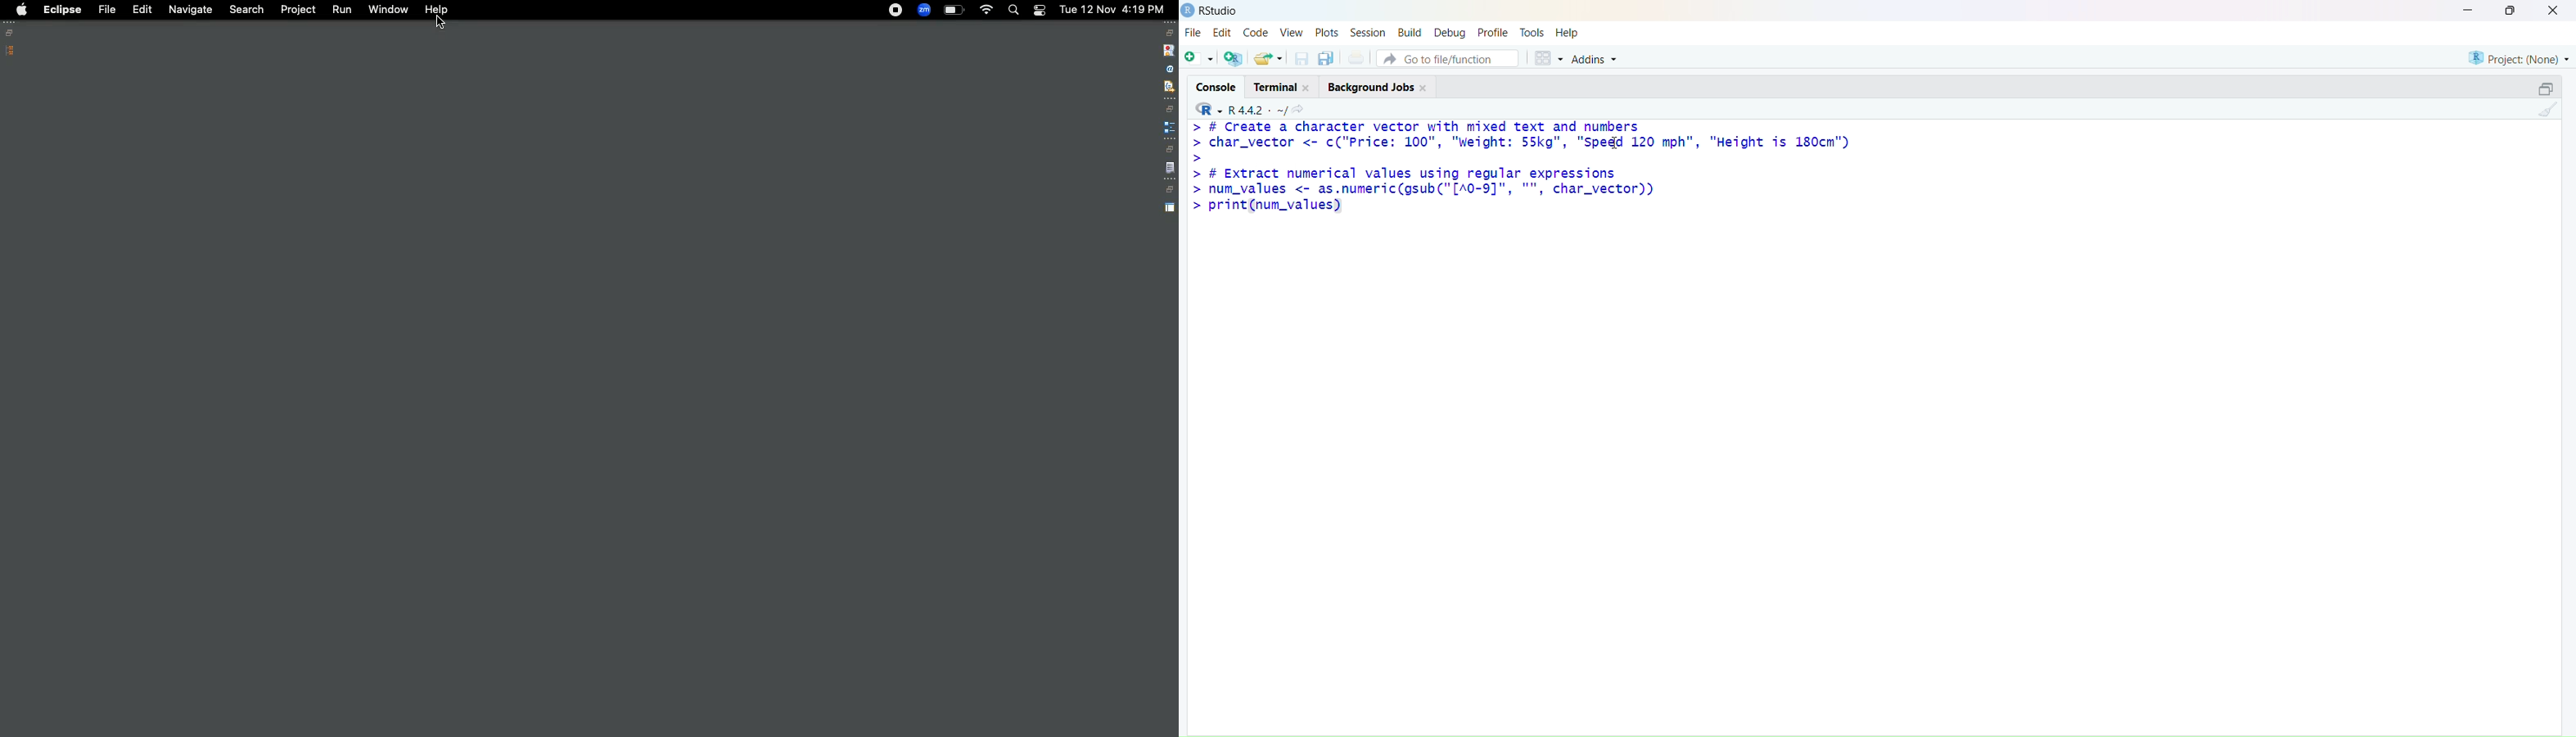 The image size is (2576, 756). What do you see at coordinates (1302, 58) in the screenshot?
I see `Save ` at bounding box center [1302, 58].